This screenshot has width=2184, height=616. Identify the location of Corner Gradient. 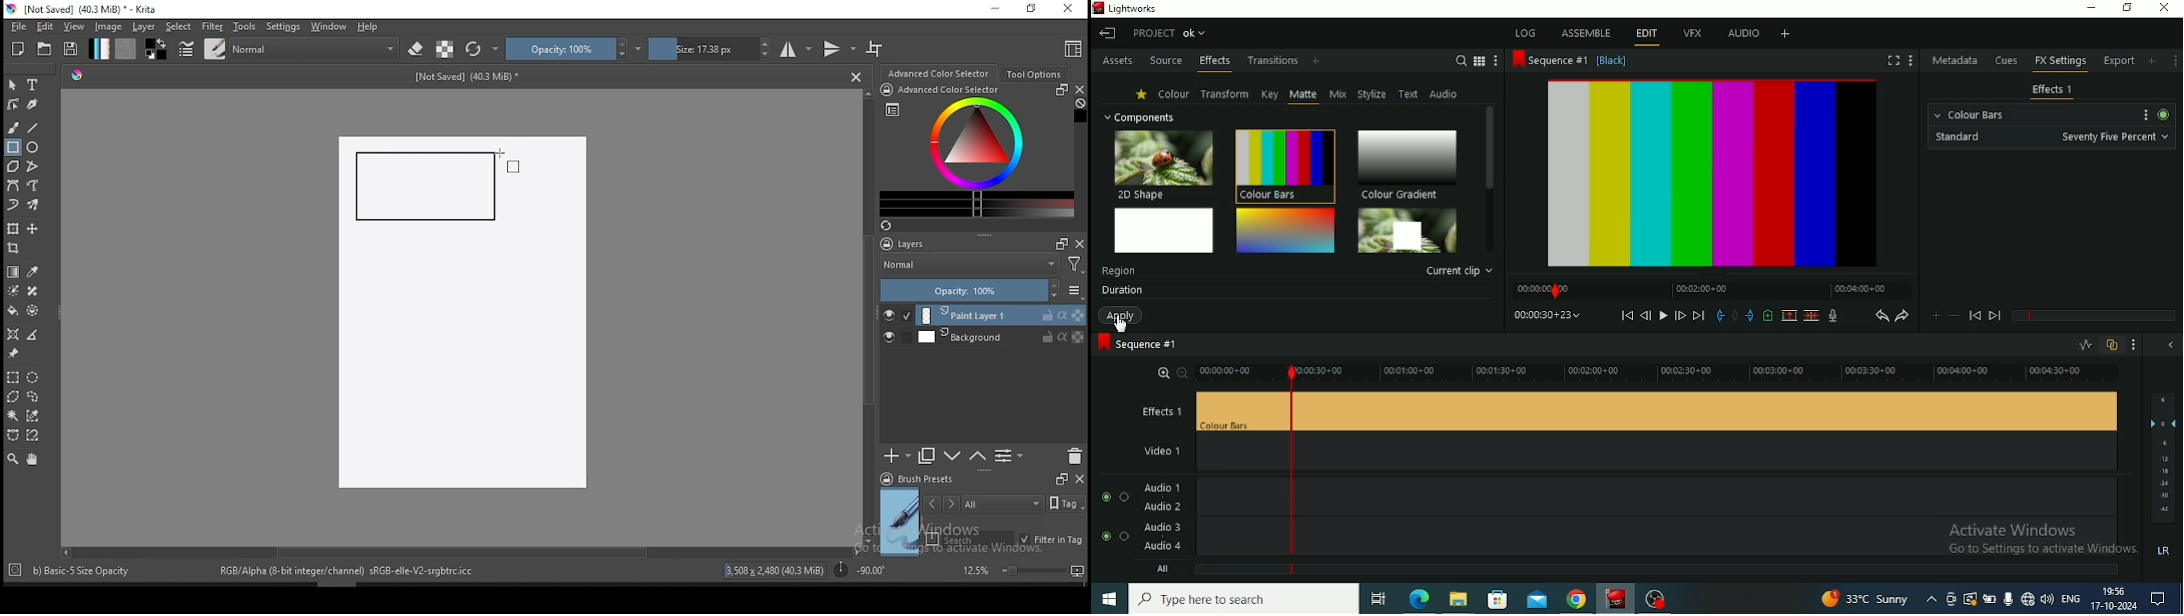
(1285, 230).